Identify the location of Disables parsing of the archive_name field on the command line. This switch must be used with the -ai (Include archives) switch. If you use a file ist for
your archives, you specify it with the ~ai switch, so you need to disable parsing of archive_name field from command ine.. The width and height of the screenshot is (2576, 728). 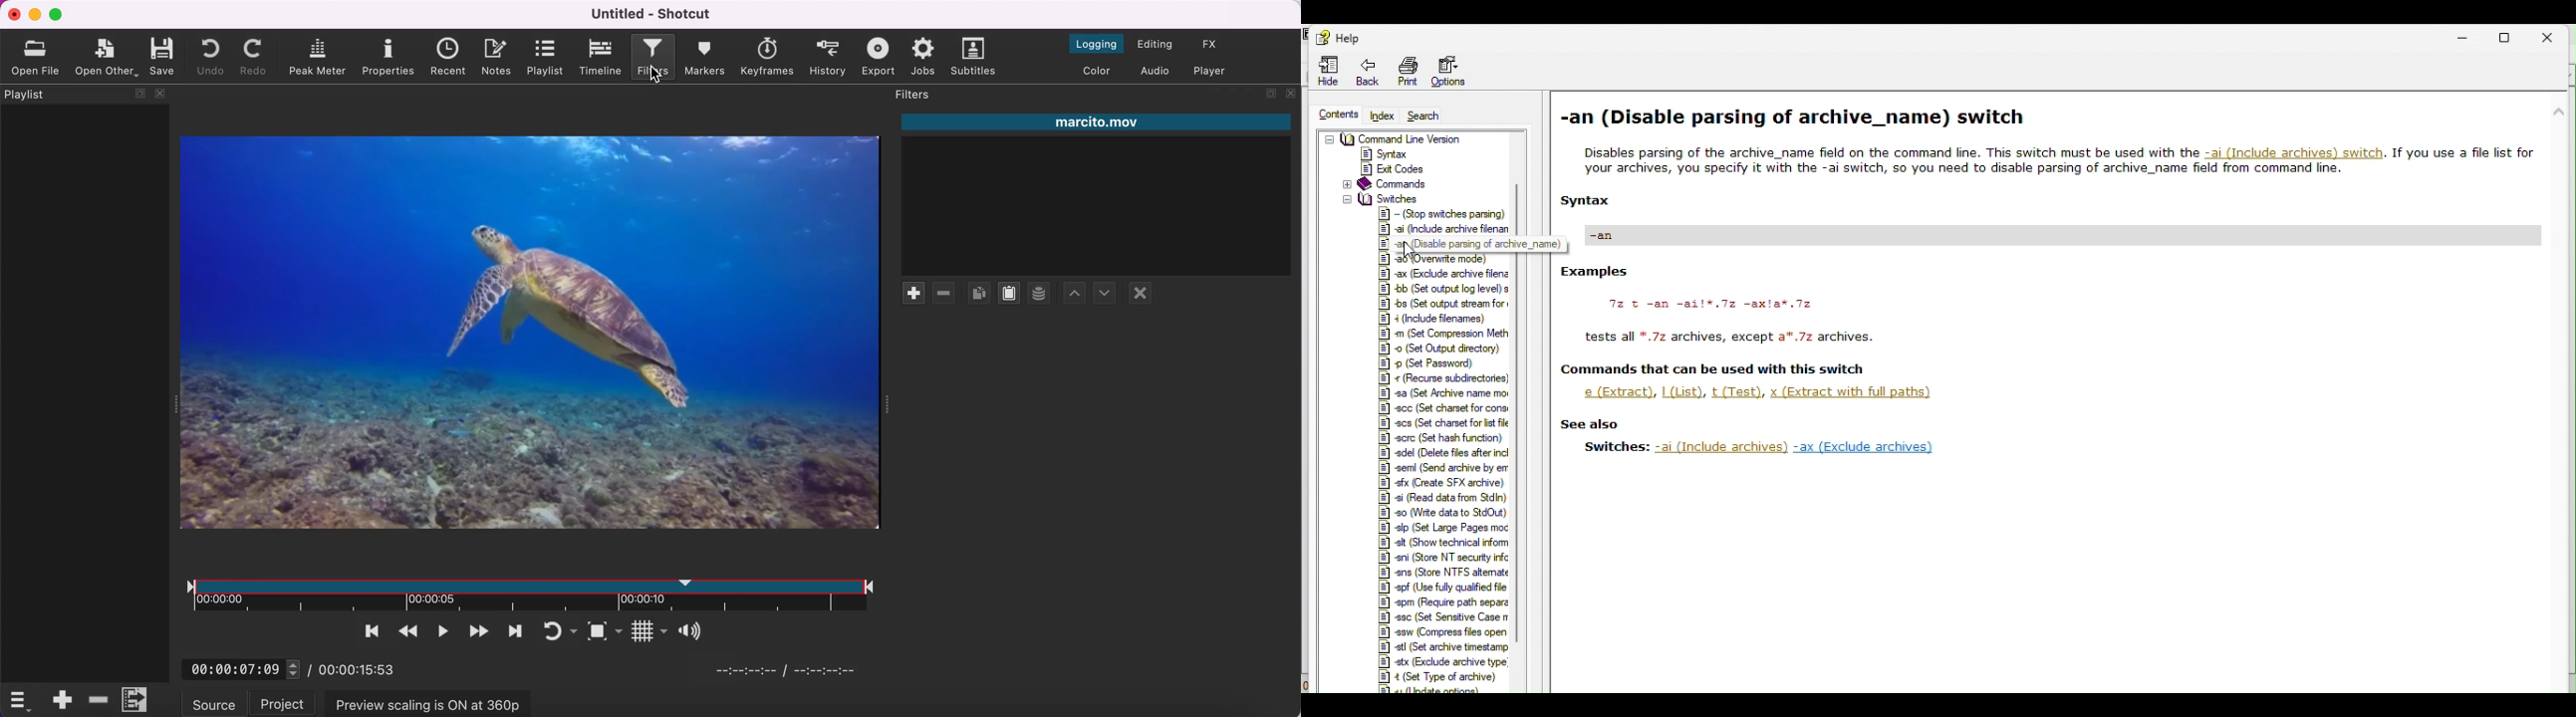
(2059, 162).